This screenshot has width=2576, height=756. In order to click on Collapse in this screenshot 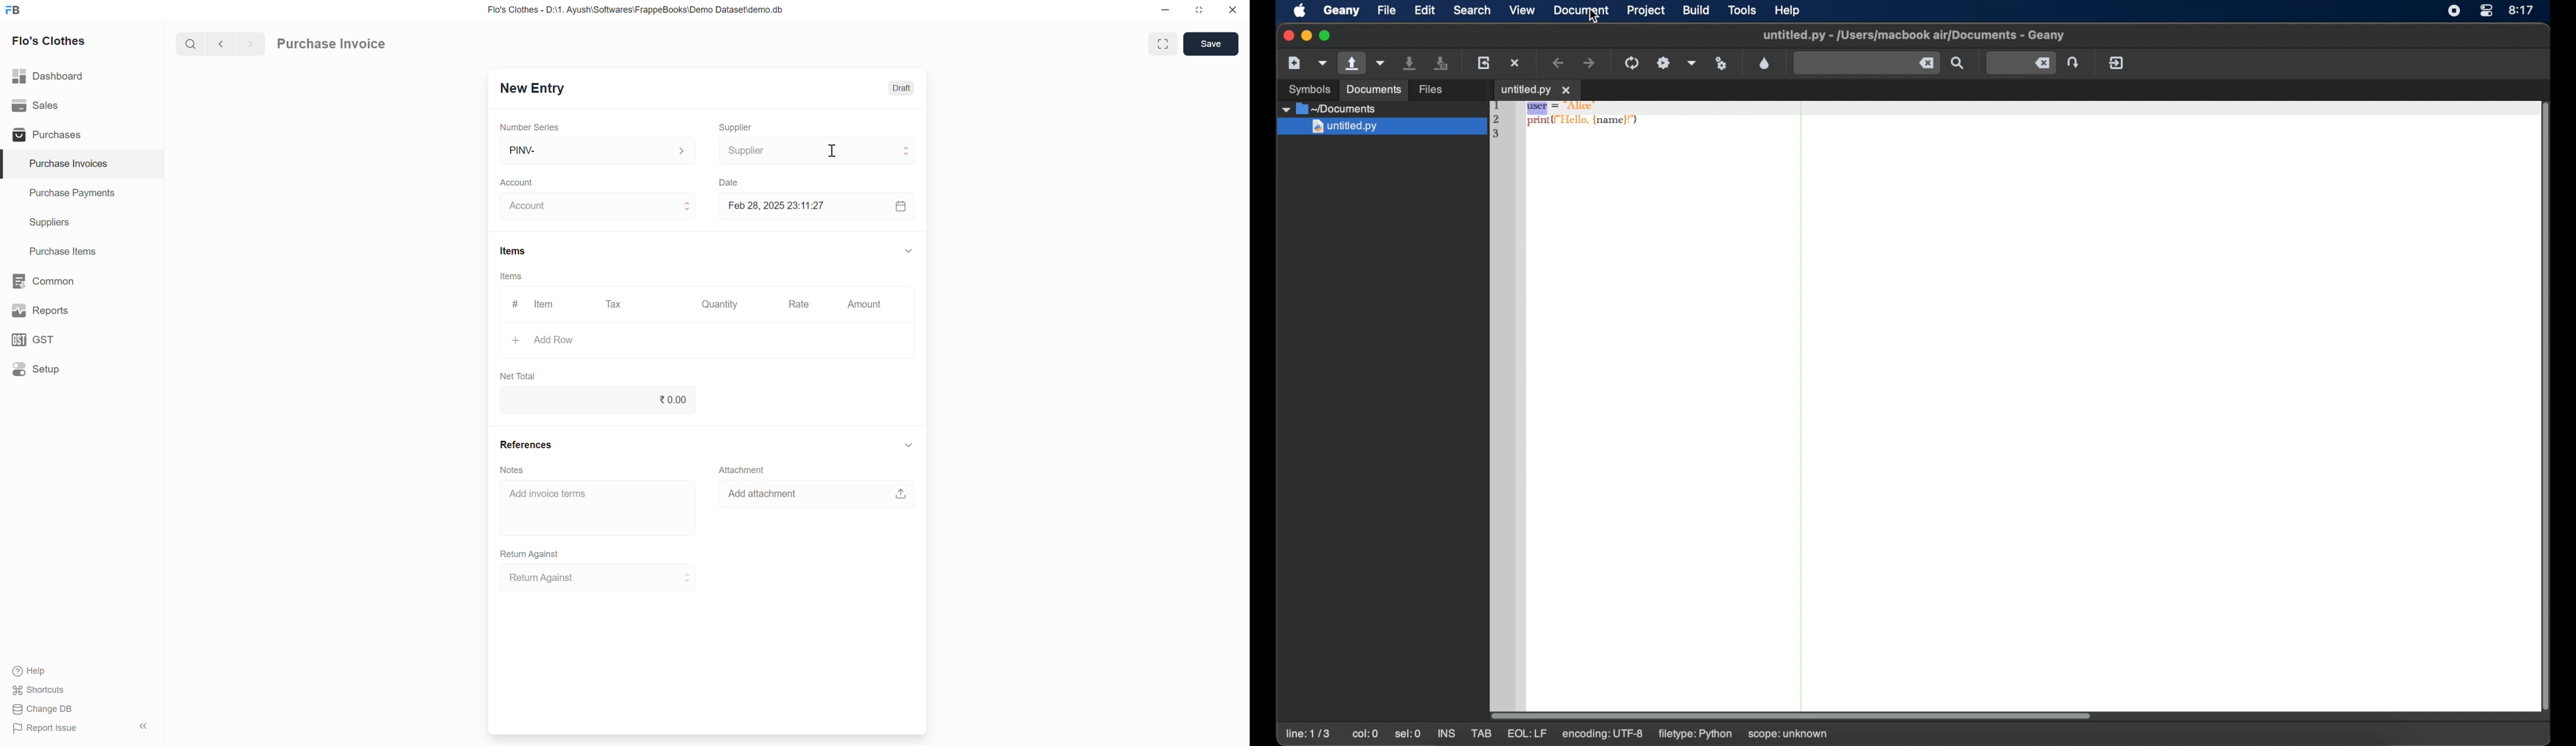, I will do `click(144, 726)`.